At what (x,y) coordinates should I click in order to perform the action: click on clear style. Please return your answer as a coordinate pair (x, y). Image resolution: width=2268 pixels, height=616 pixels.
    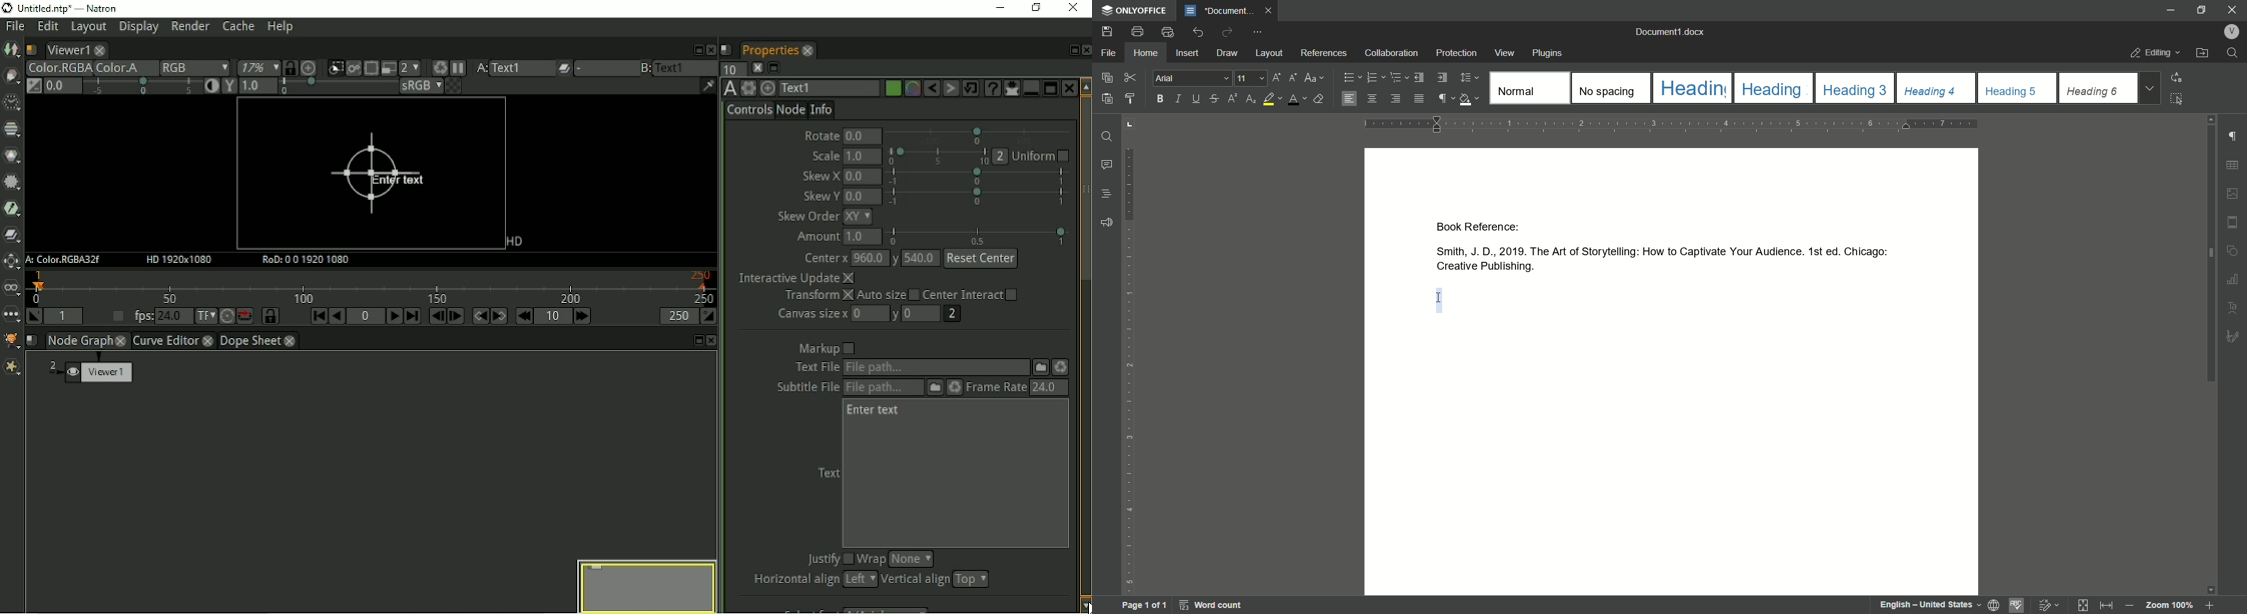
    Looking at the image, I should click on (1321, 99).